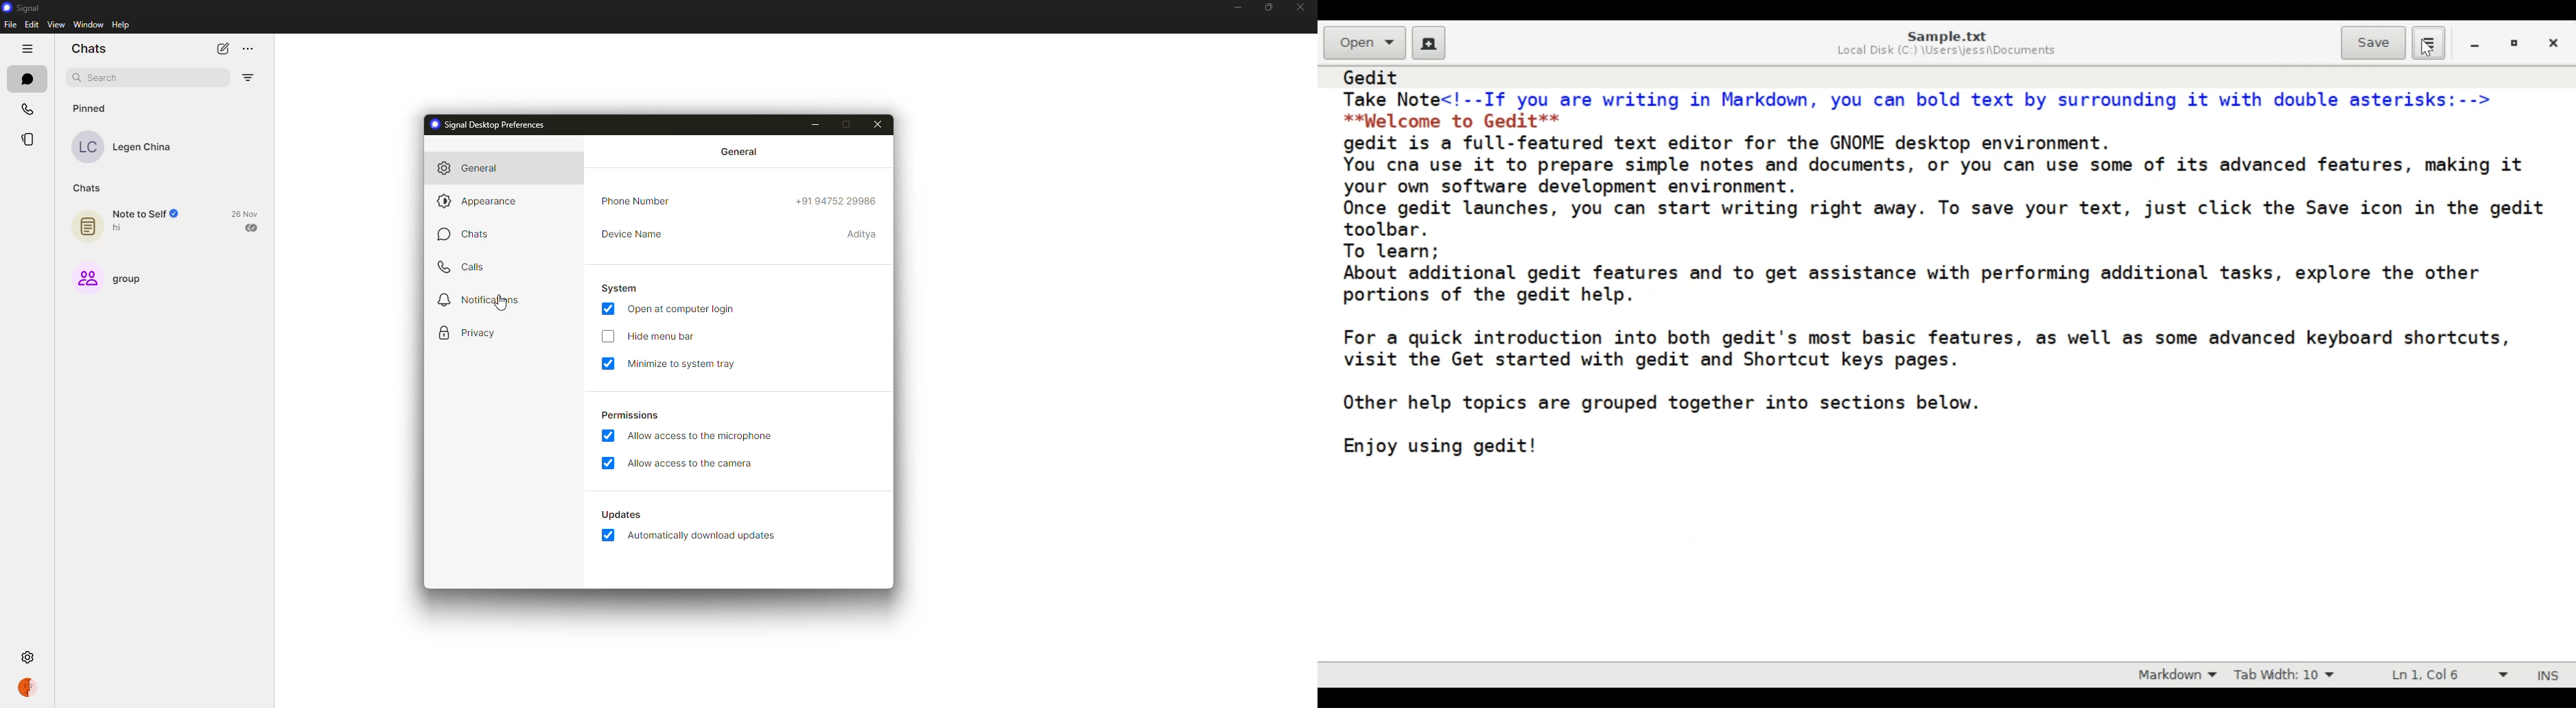  I want to click on calls, so click(29, 108).